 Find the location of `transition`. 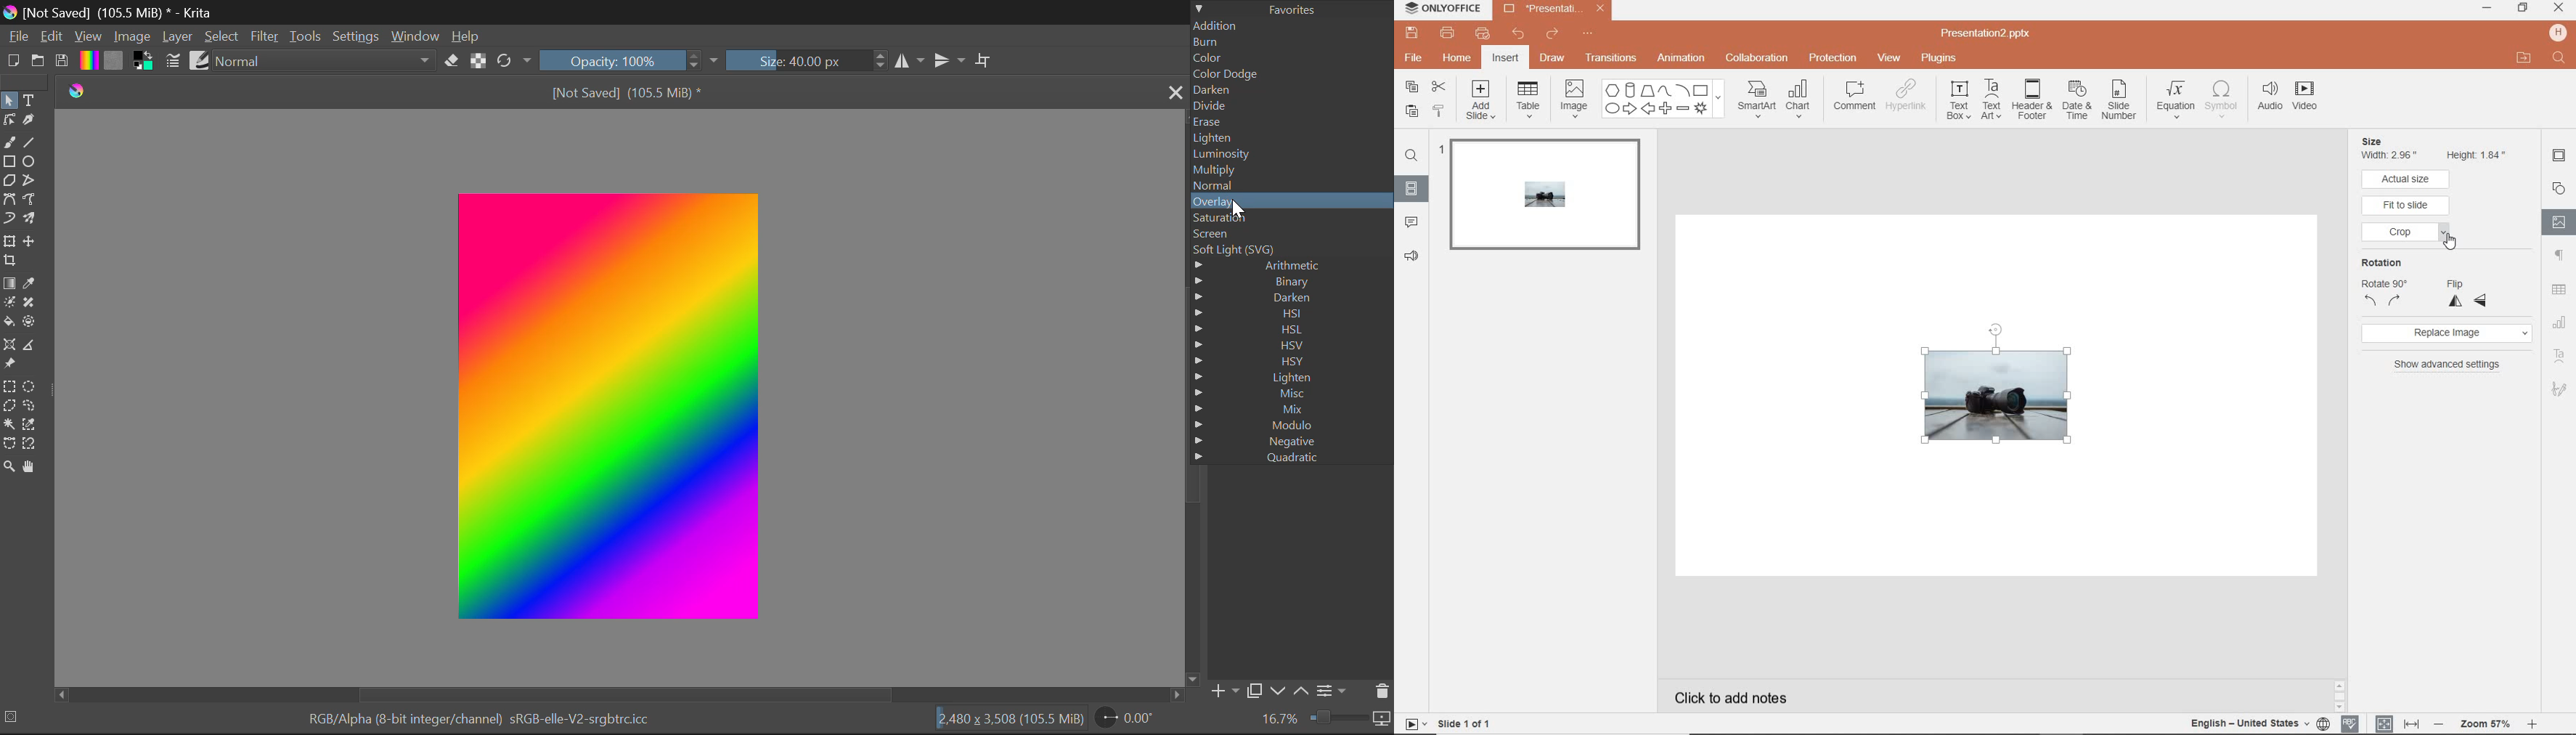

transition is located at coordinates (1611, 58).